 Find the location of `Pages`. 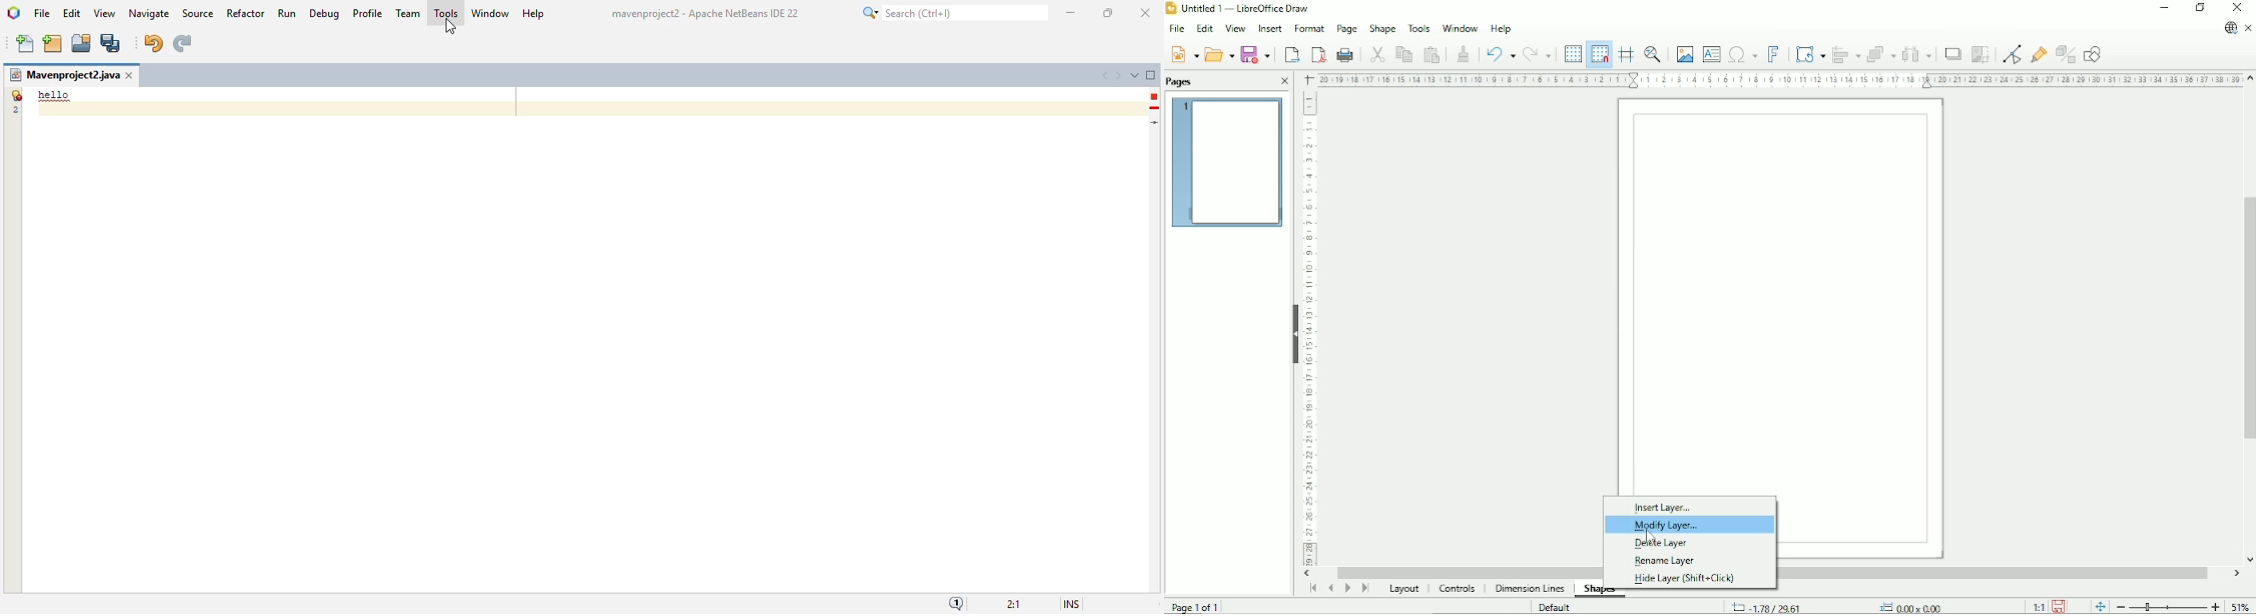

Pages is located at coordinates (1183, 82).